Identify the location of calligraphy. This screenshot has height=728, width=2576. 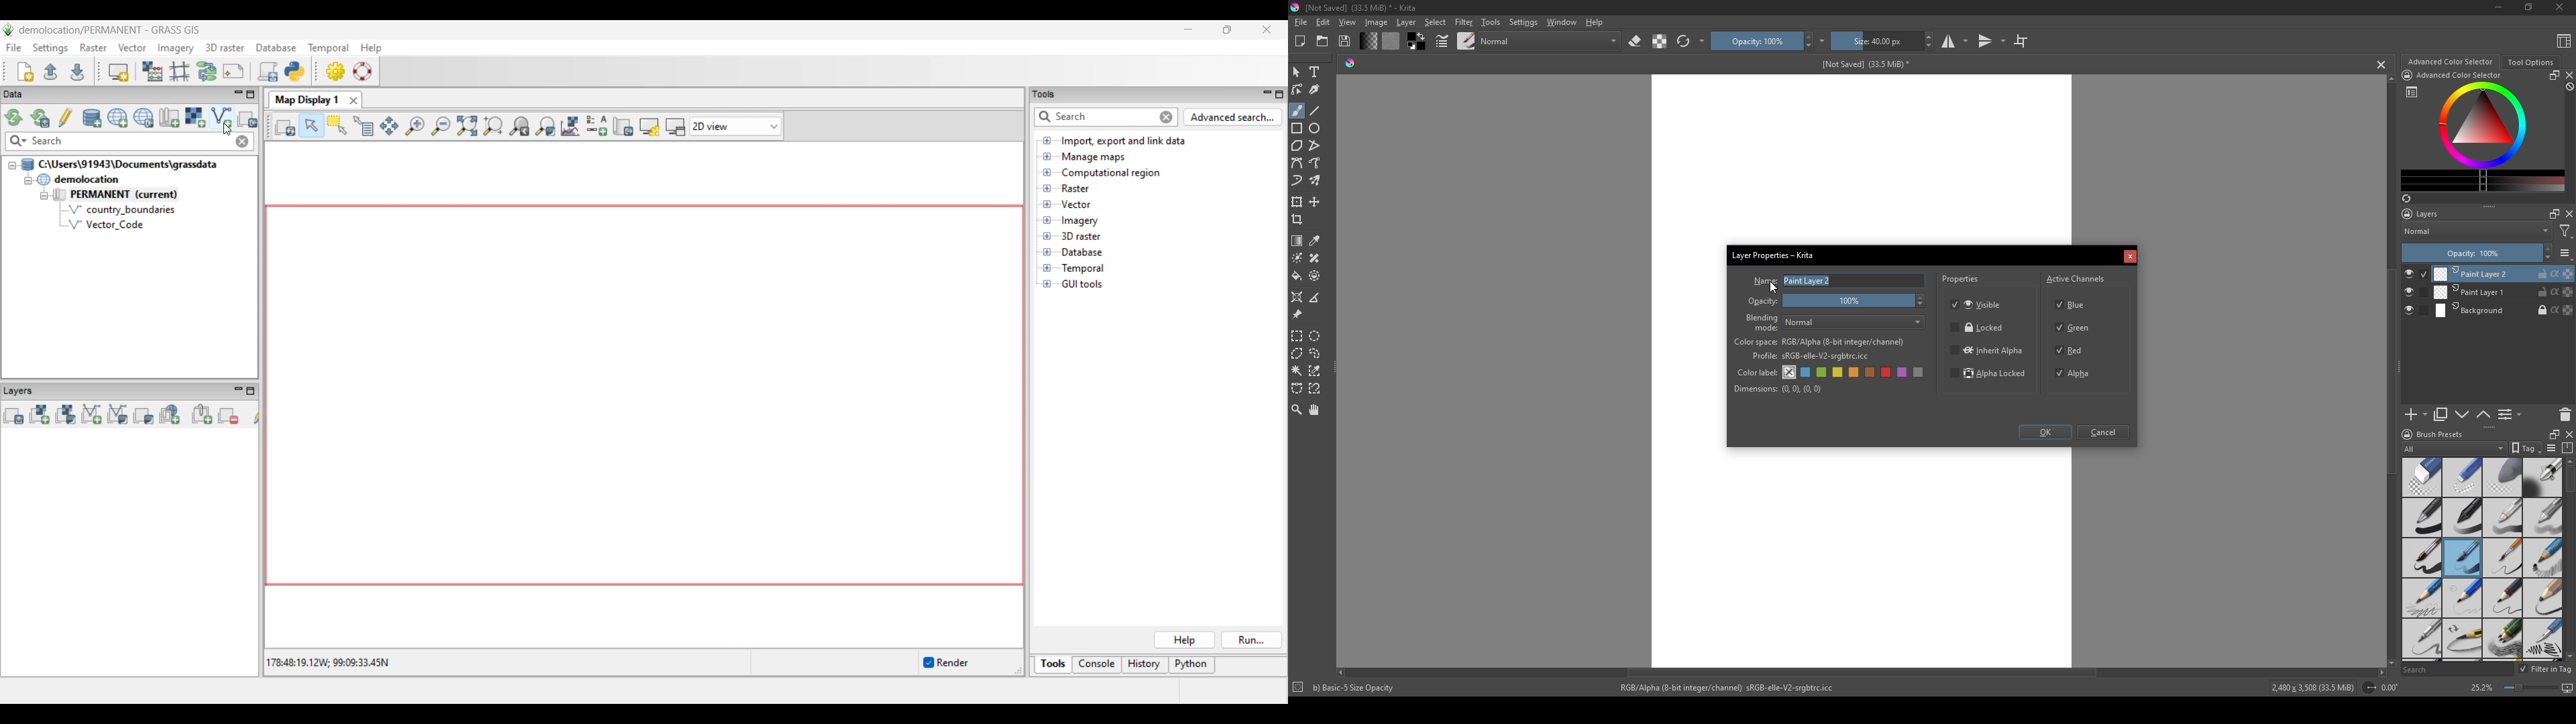
(1316, 89).